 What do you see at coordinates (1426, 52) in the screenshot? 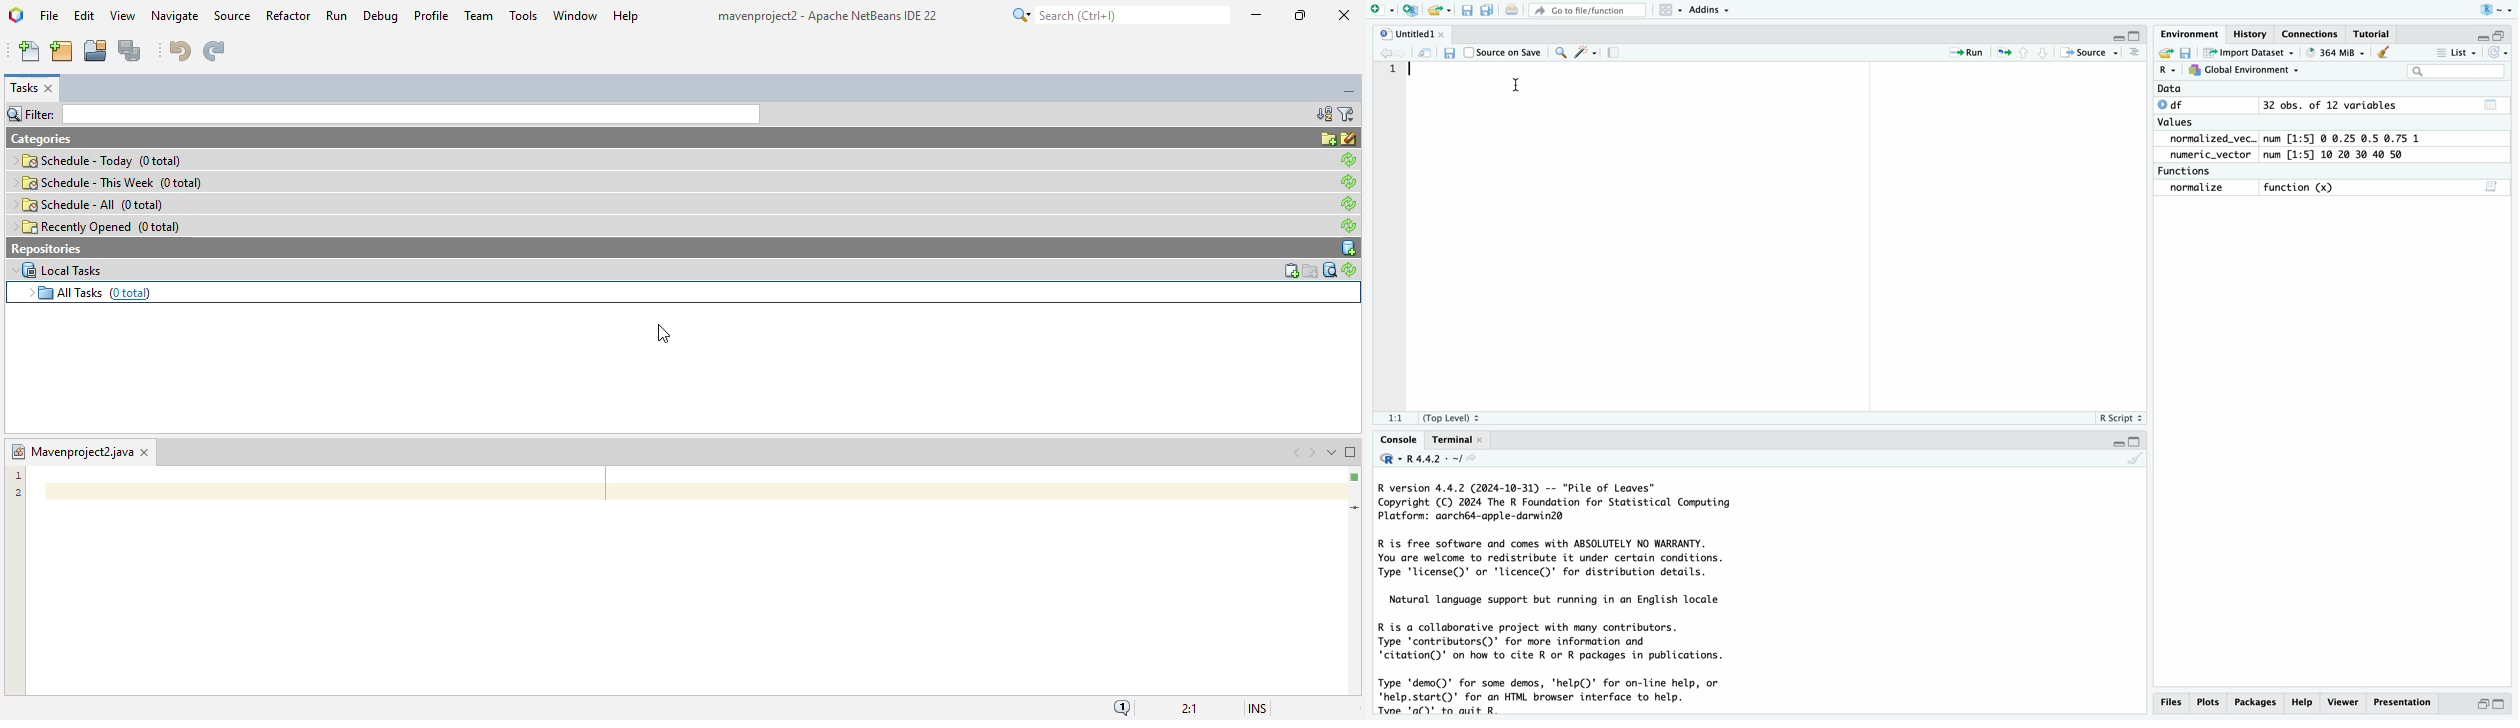
I see `Refresh` at bounding box center [1426, 52].